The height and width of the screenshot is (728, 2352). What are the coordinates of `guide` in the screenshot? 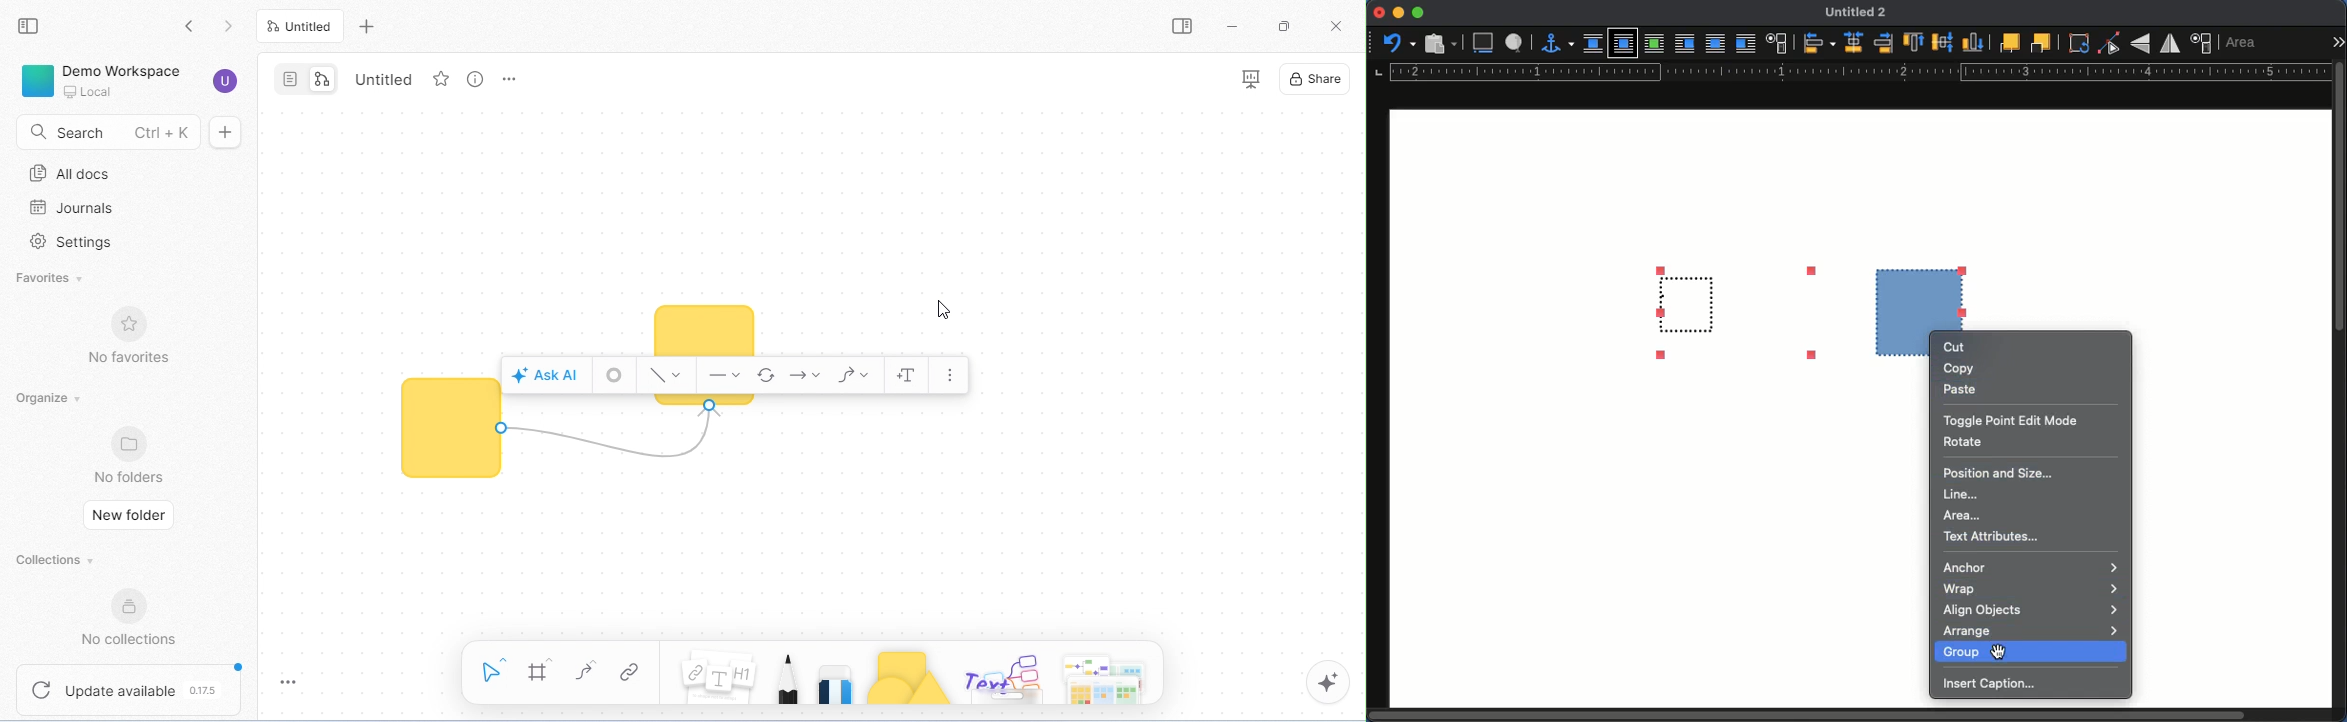 It's located at (1861, 72).